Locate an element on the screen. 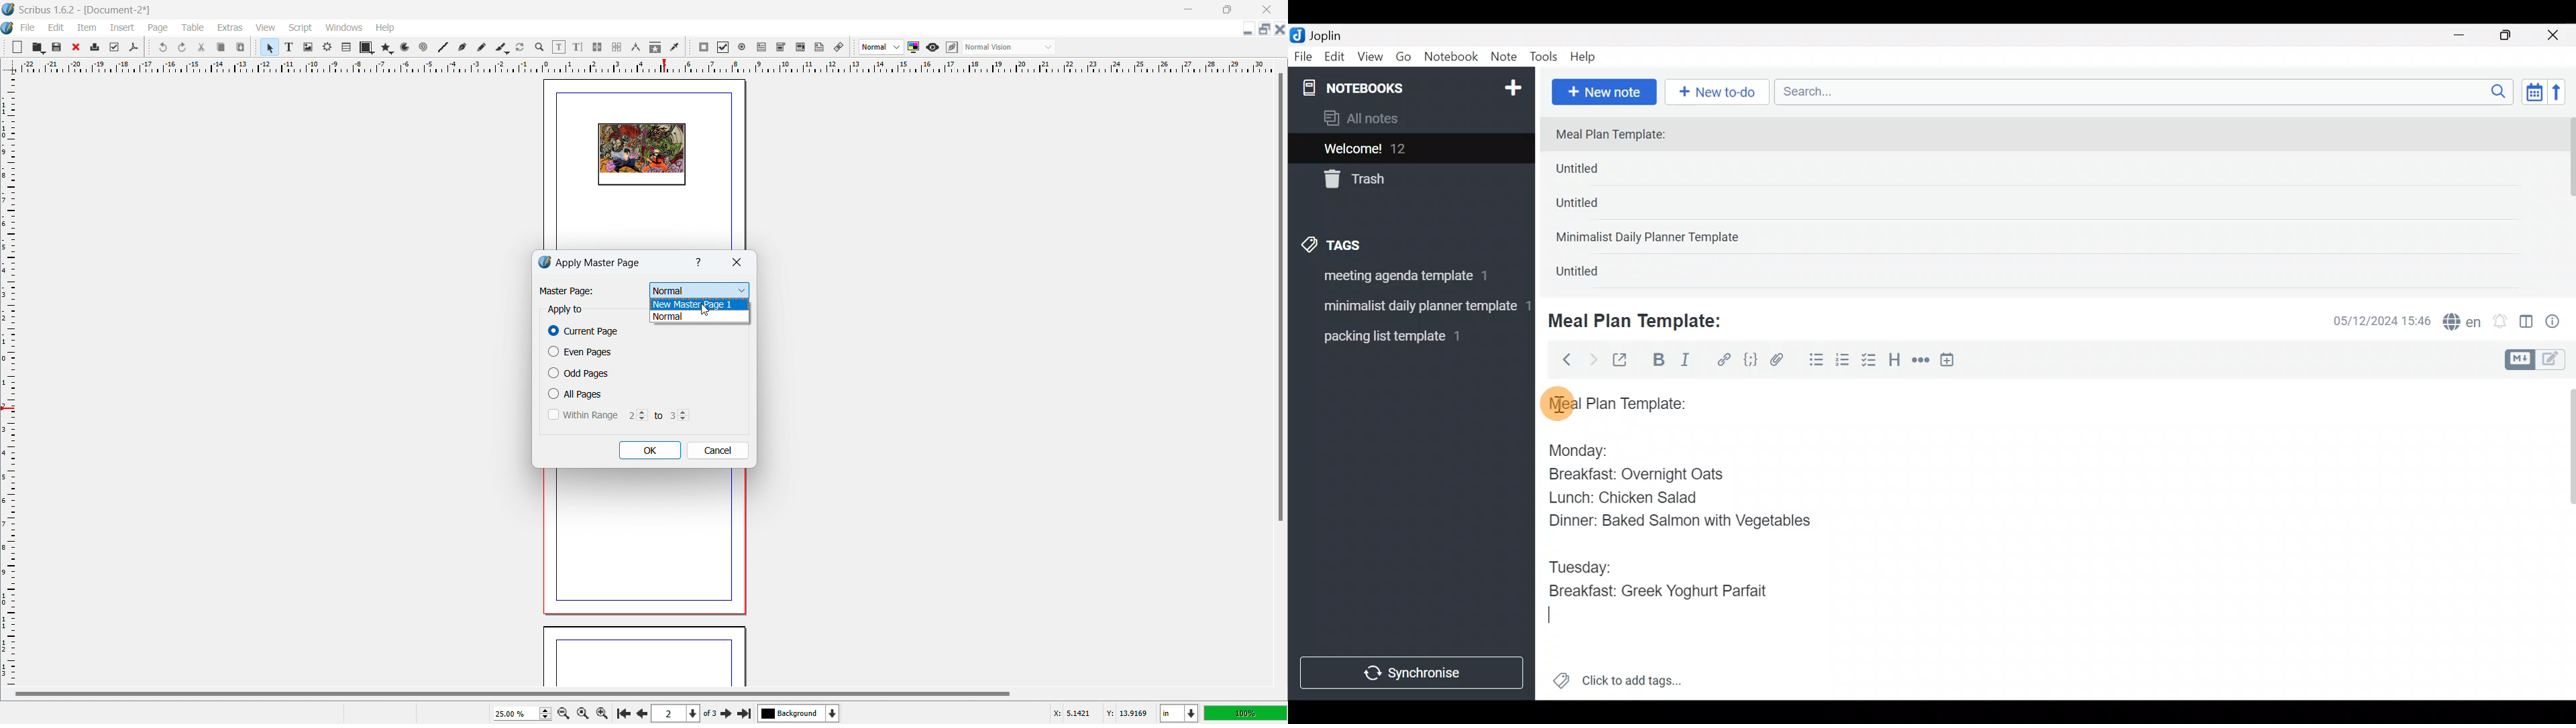 Image resolution: width=2576 pixels, height=728 pixels. pdf radio button is located at coordinates (742, 46).